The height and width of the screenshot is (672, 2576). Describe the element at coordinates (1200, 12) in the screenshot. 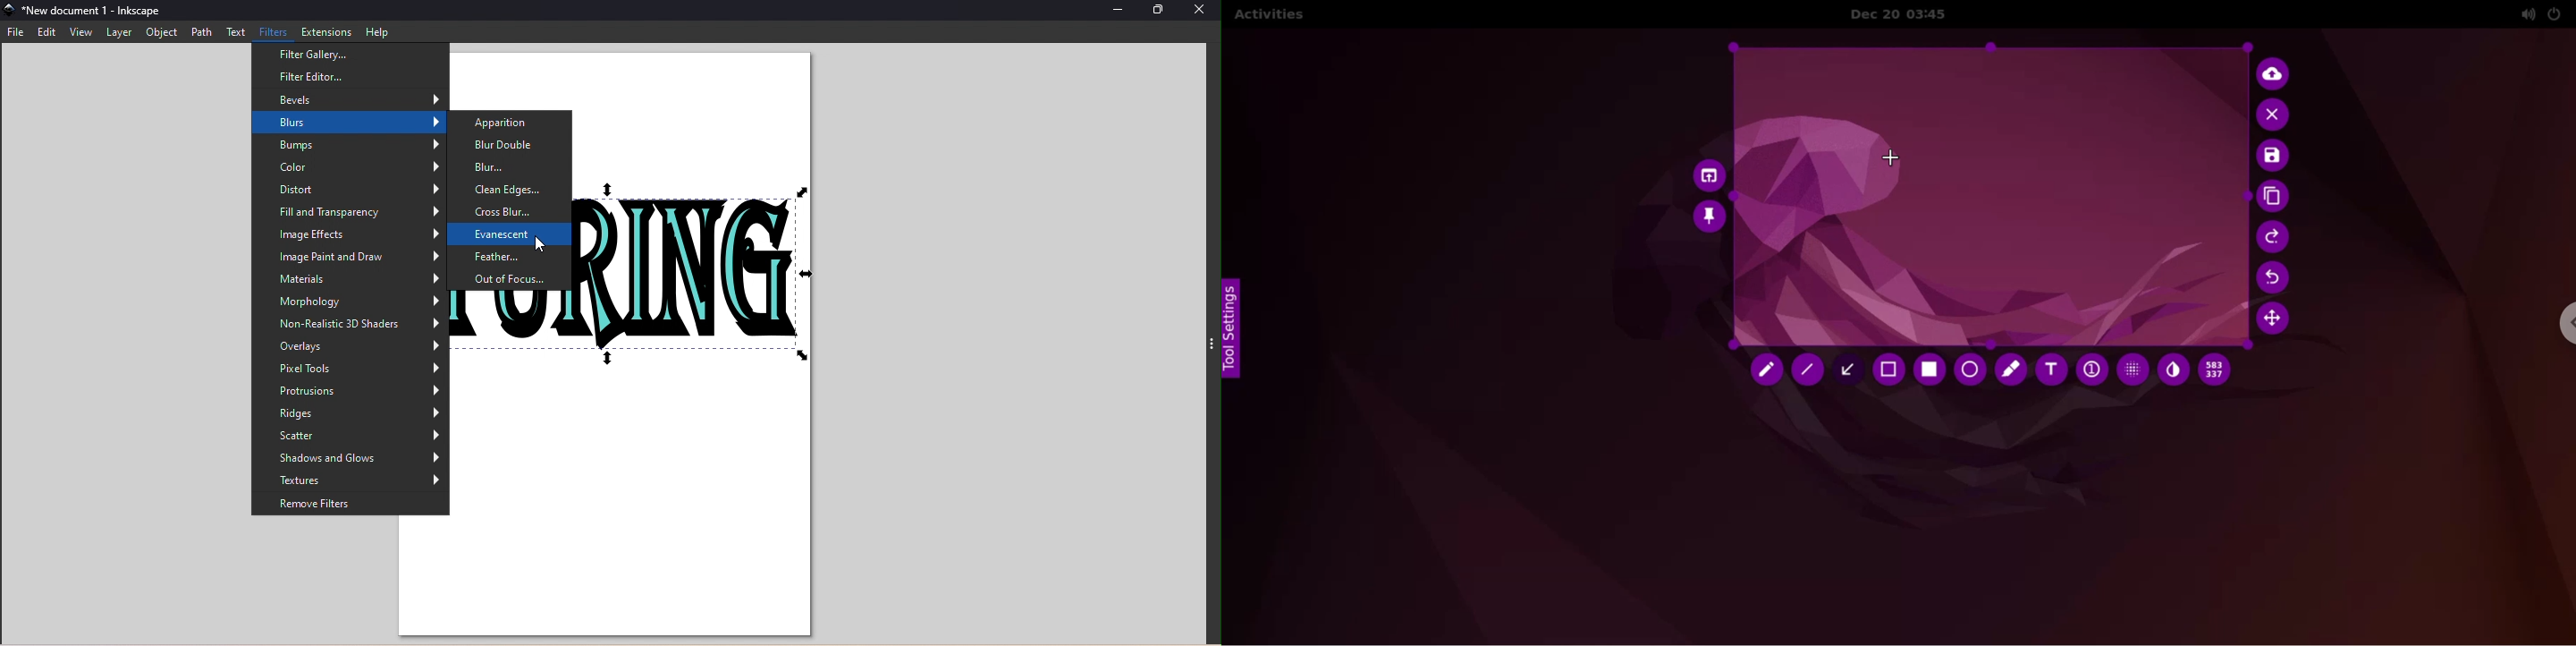

I see `Close` at that location.